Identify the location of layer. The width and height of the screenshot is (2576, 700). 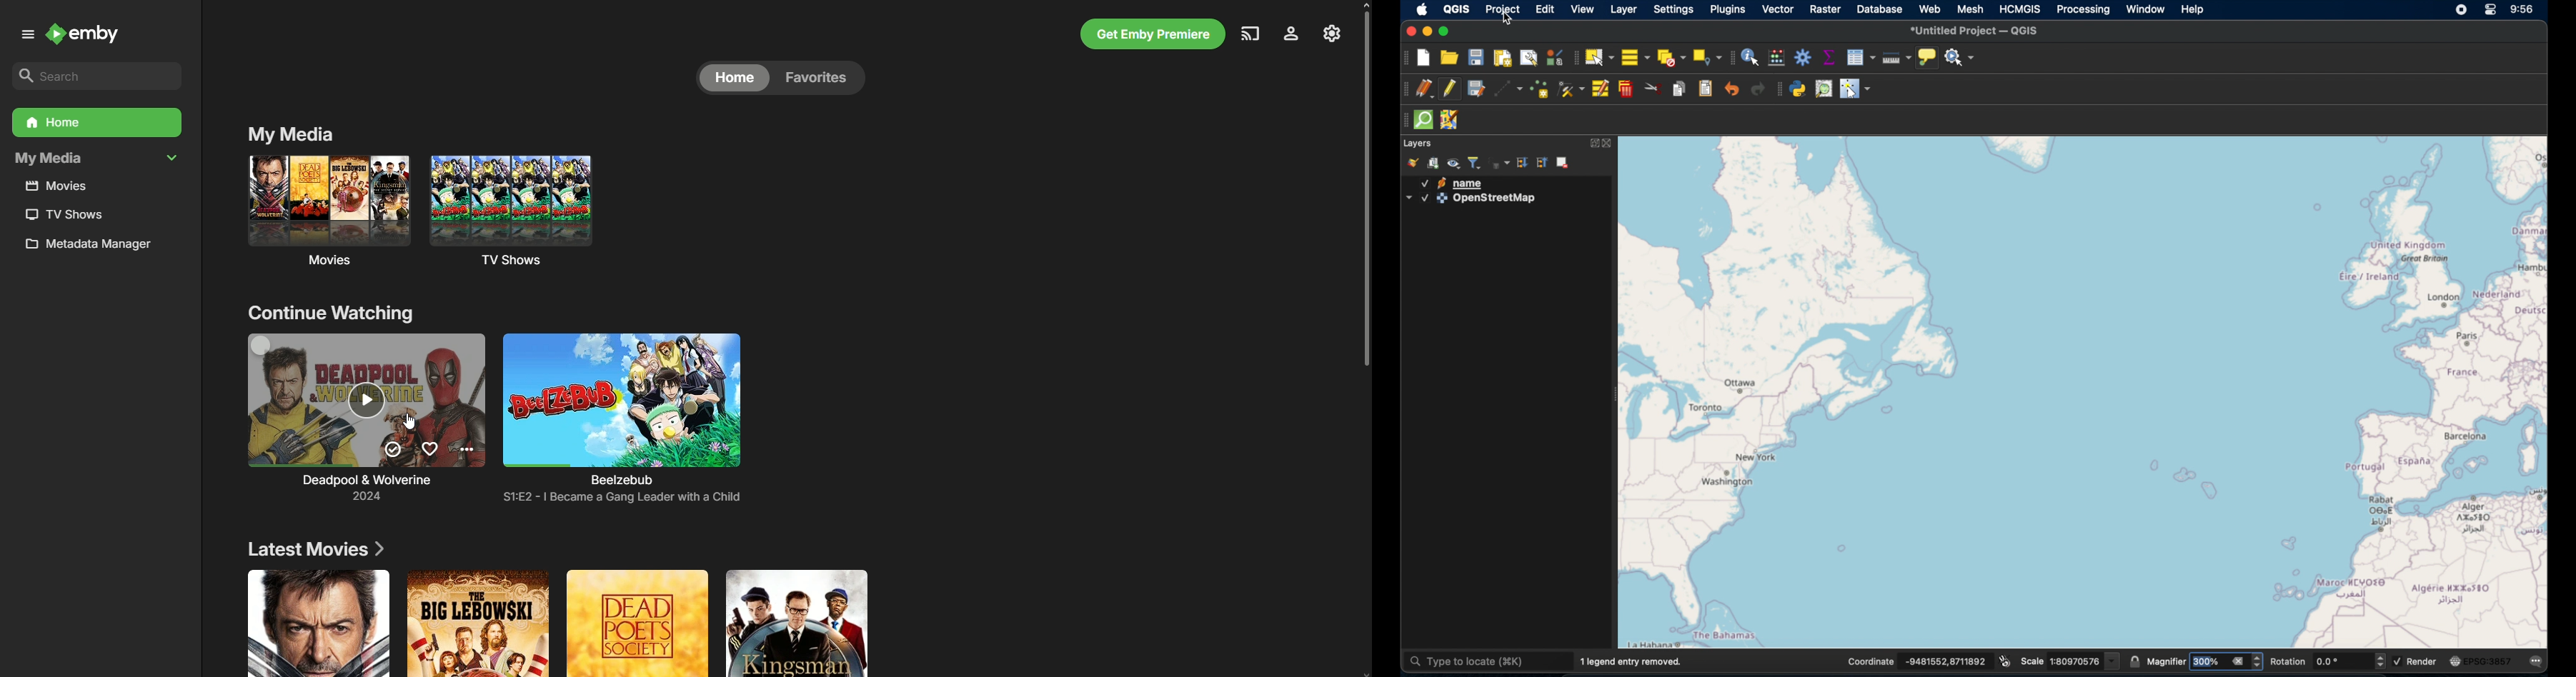
(1623, 10).